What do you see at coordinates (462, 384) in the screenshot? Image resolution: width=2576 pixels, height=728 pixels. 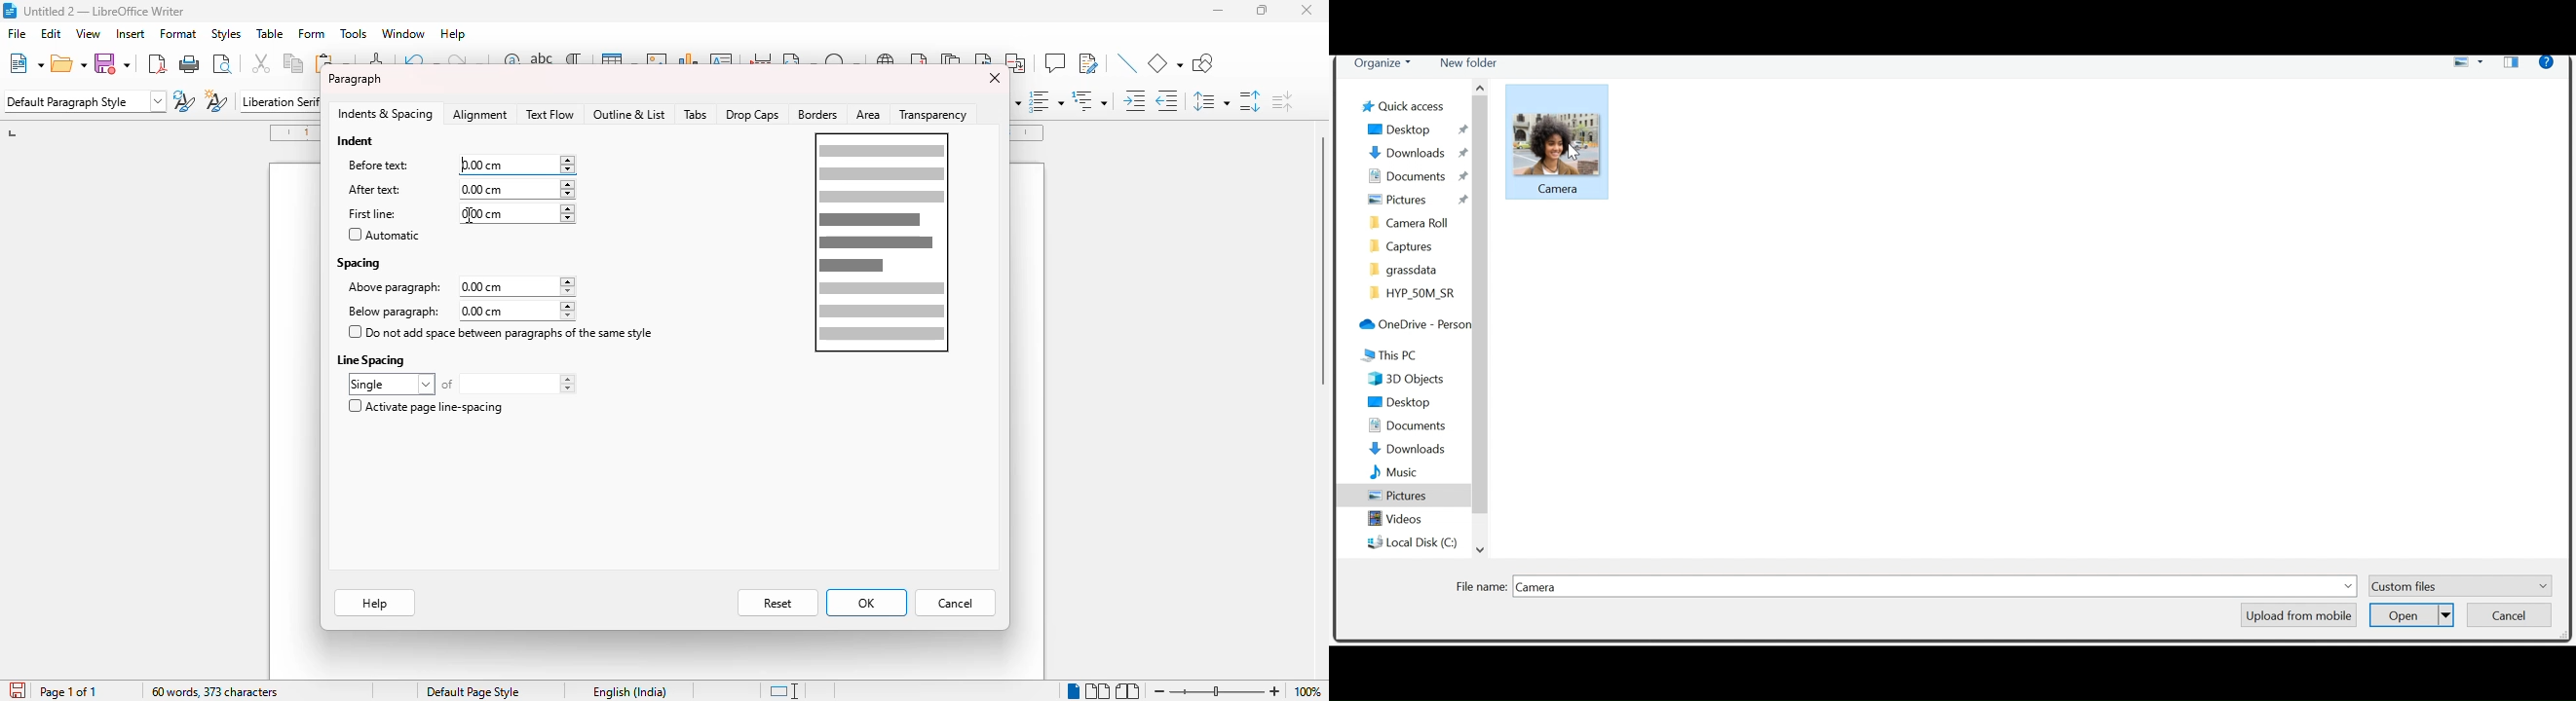 I see `single of` at bounding box center [462, 384].